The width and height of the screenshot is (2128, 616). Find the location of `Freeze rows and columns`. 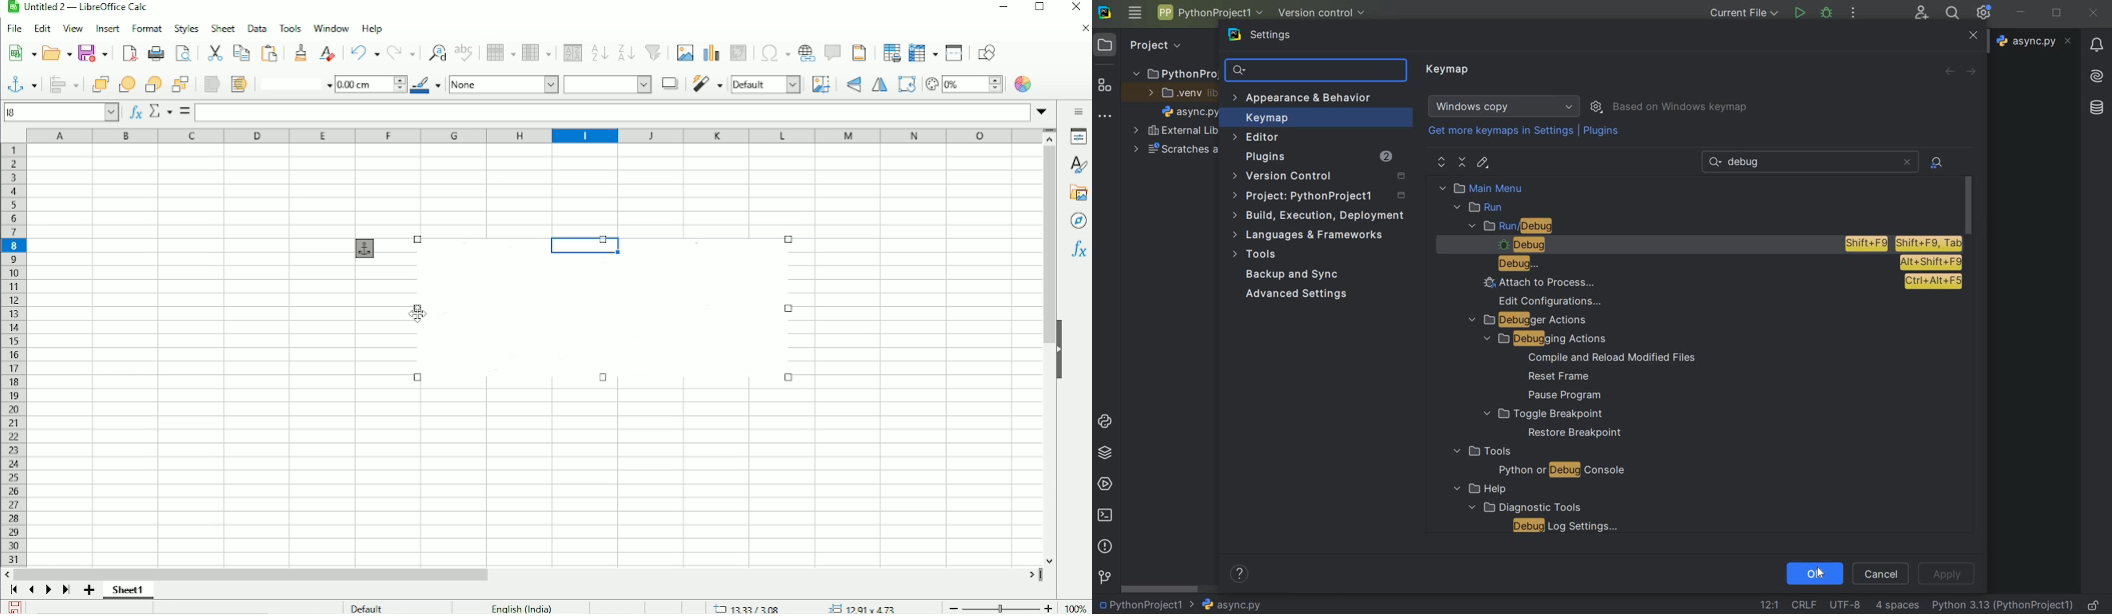

Freeze rows and columns is located at coordinates (921, 53).